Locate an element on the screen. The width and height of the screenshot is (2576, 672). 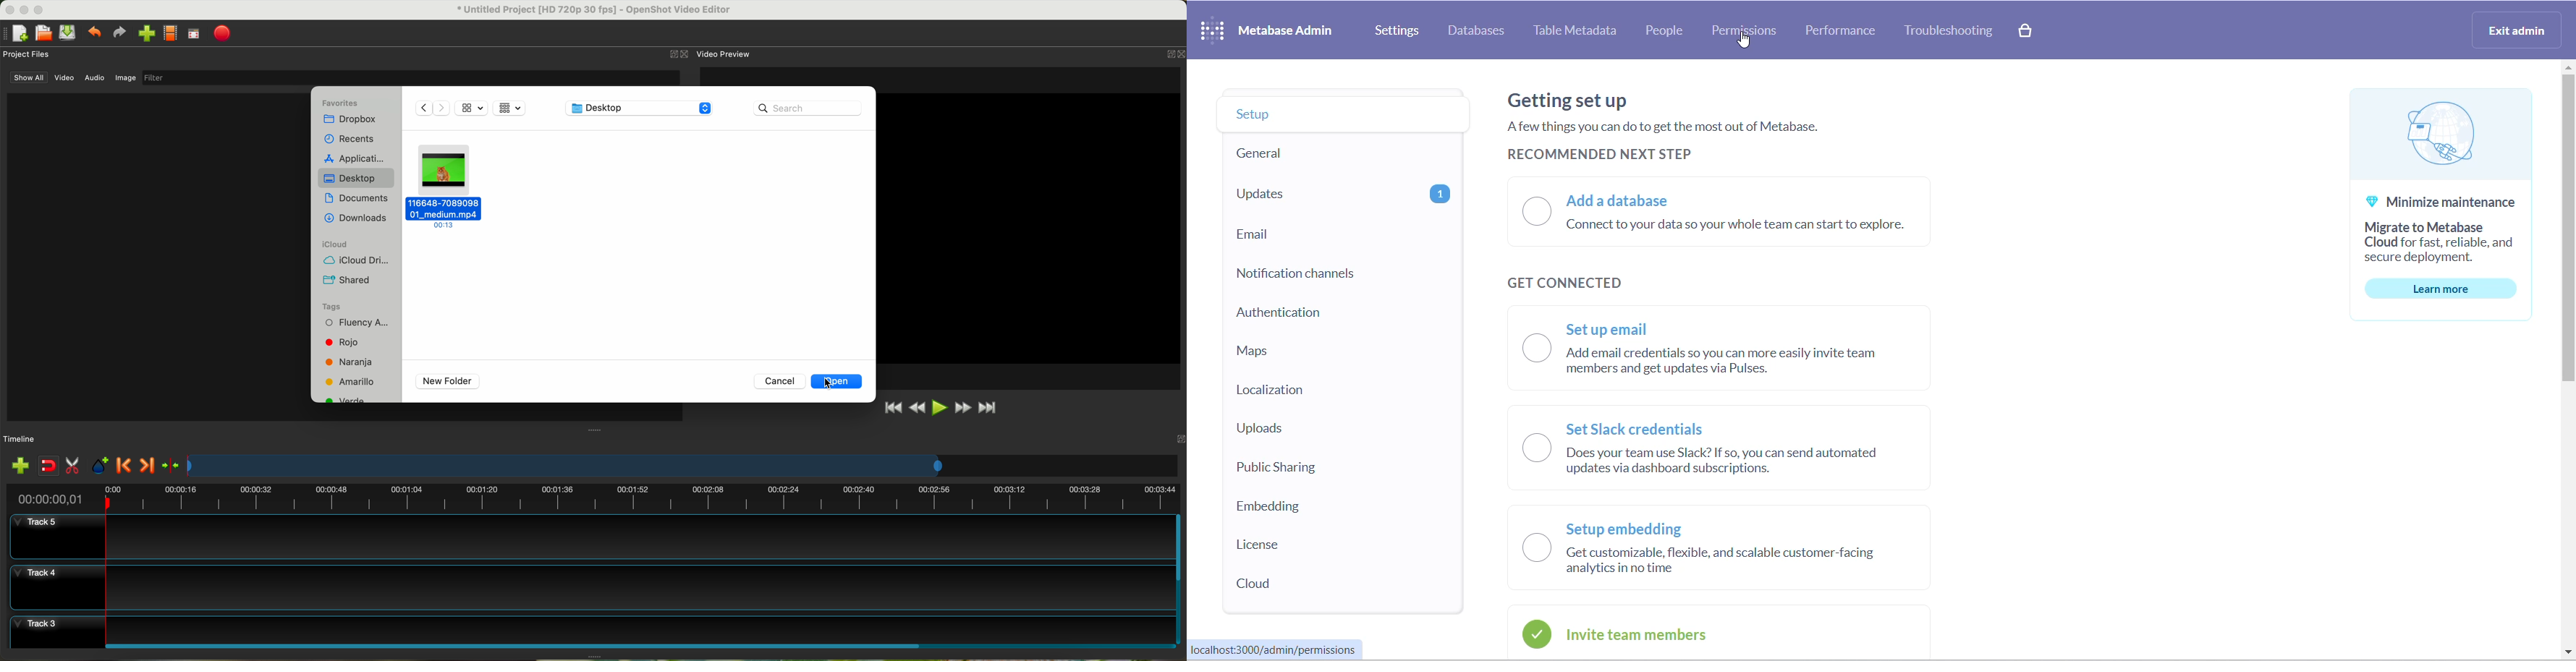
desktop is located at coordinates (641, 109).